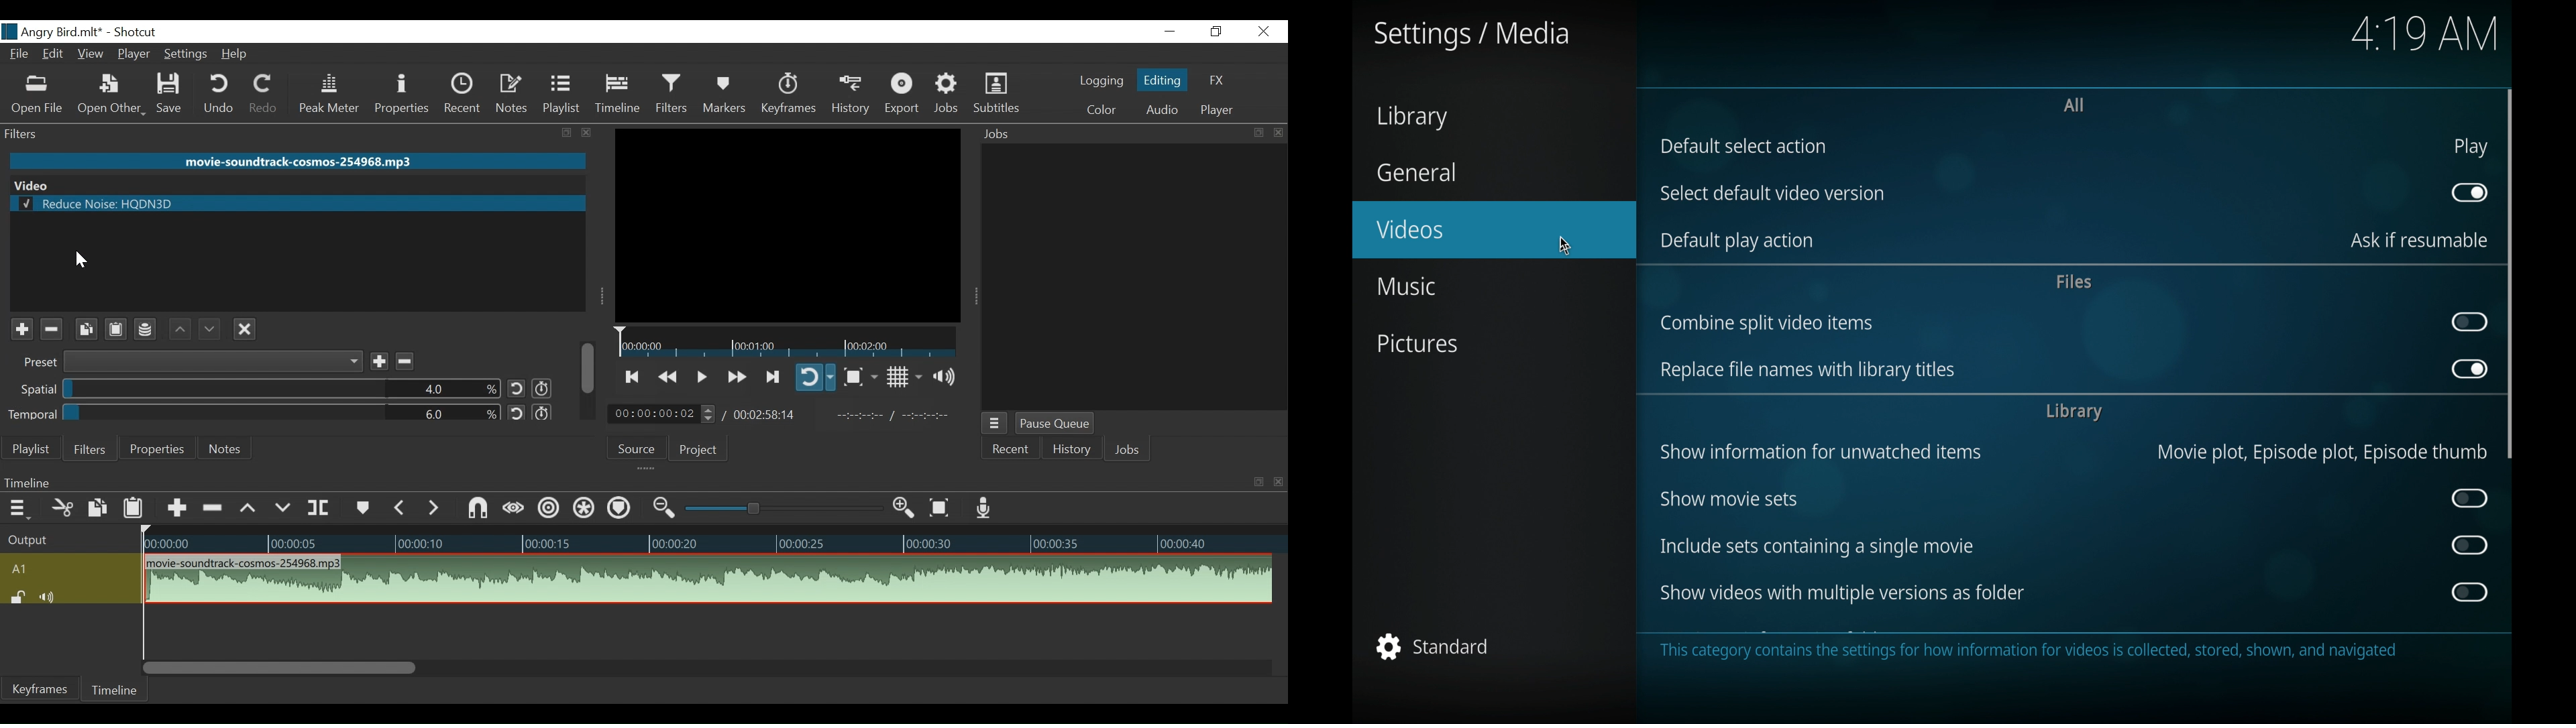  I want to click on Adjust Temporal Percentage, so click(282, 414).